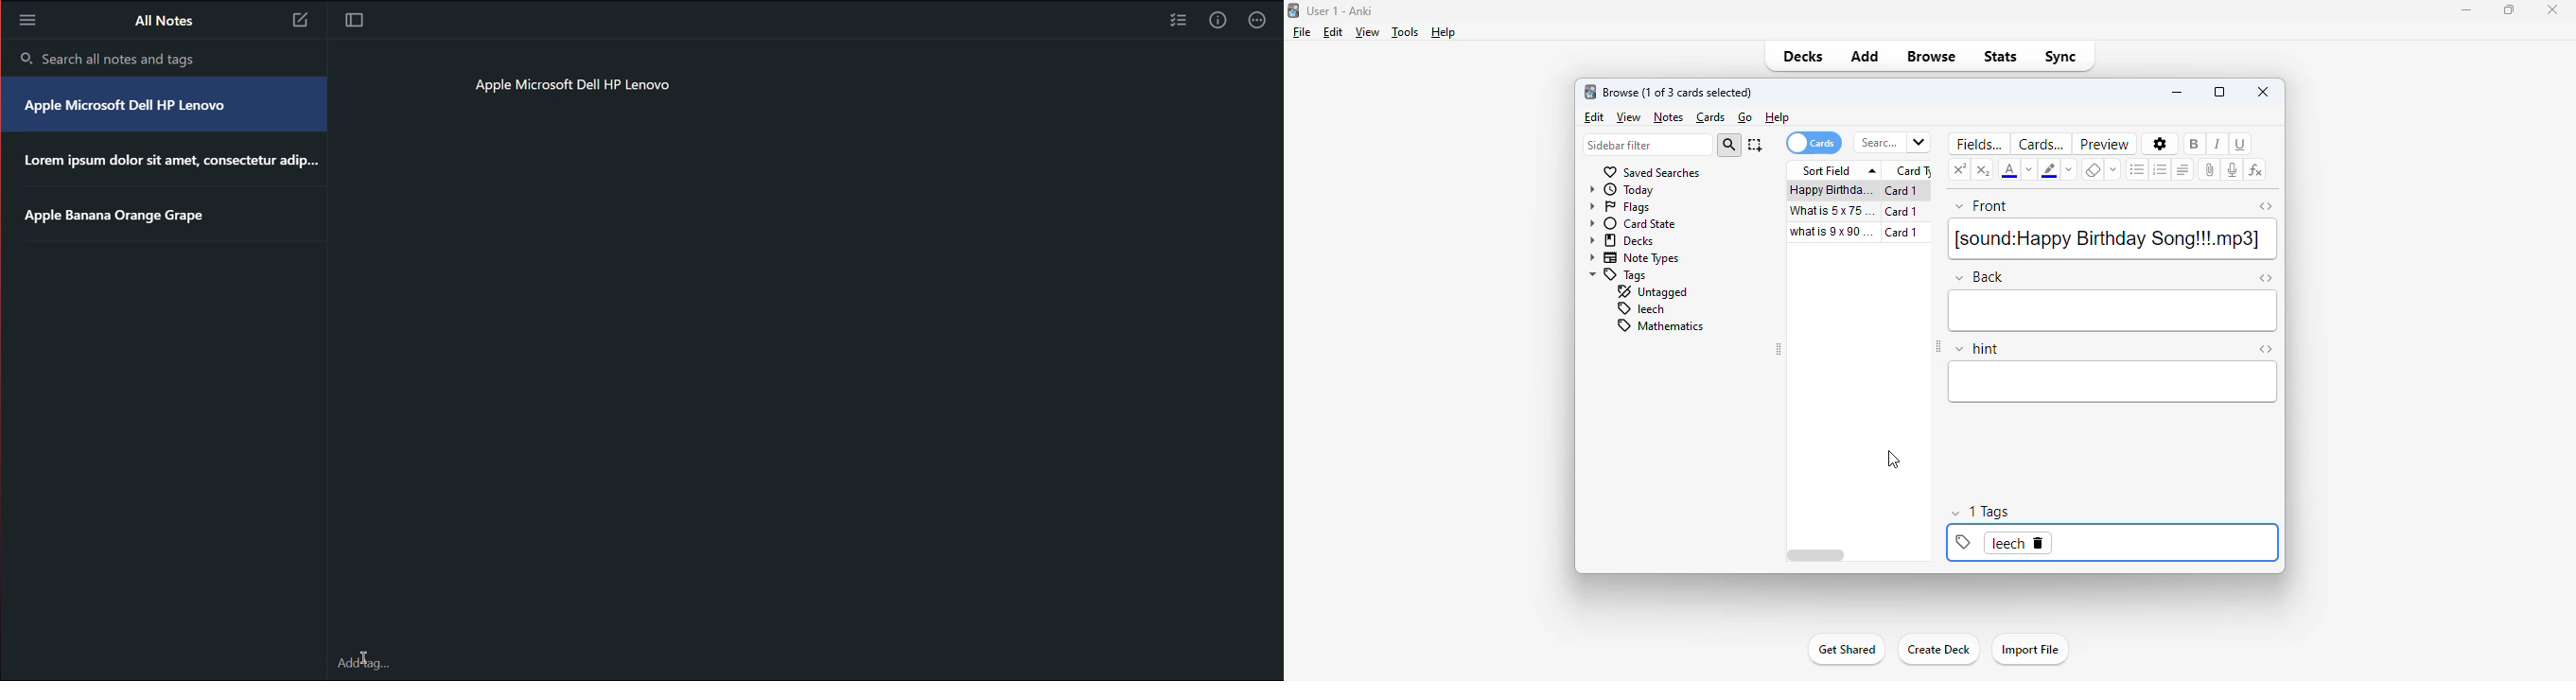 This screenshot has width=2576, height=700. Describe the element at coordinates (130, 104) in the screenshot. I see `Apple Microsoft Dell HP Lenovo` at that location.